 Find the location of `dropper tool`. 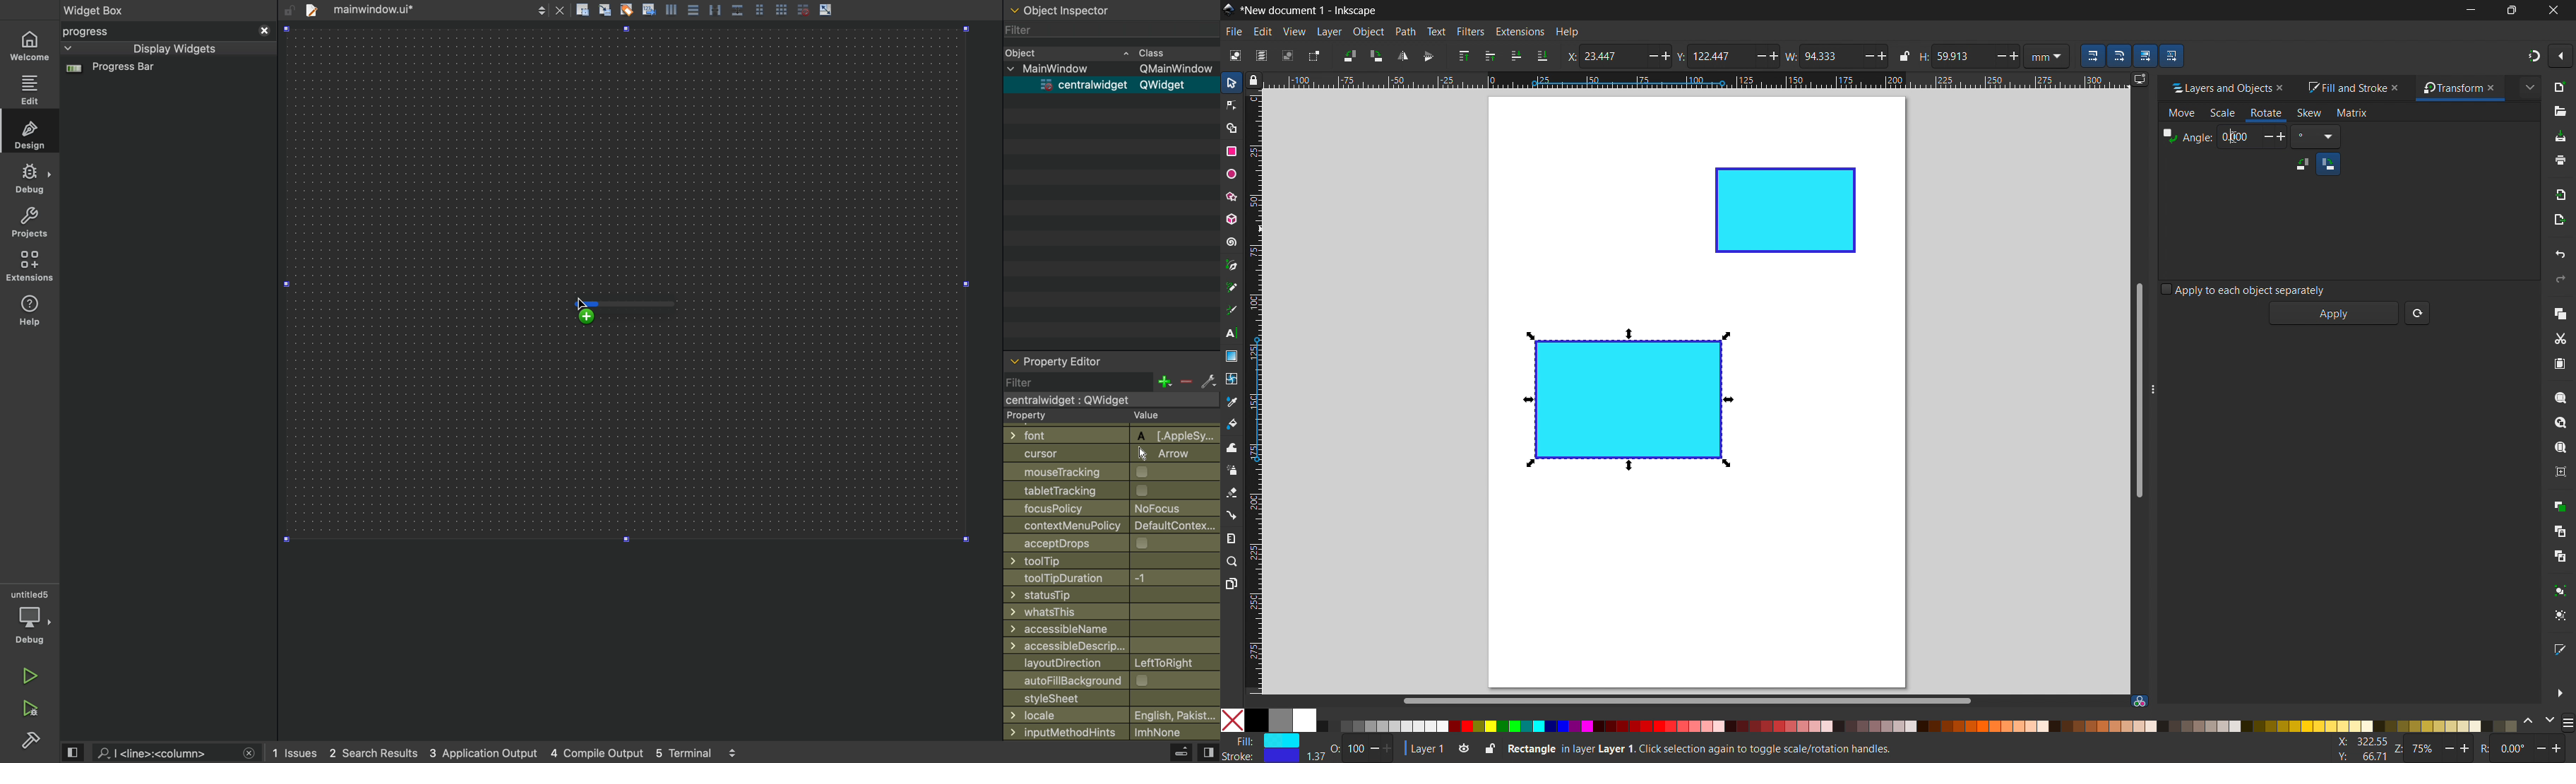

dropper tool is located at coordinates (1232, 402).